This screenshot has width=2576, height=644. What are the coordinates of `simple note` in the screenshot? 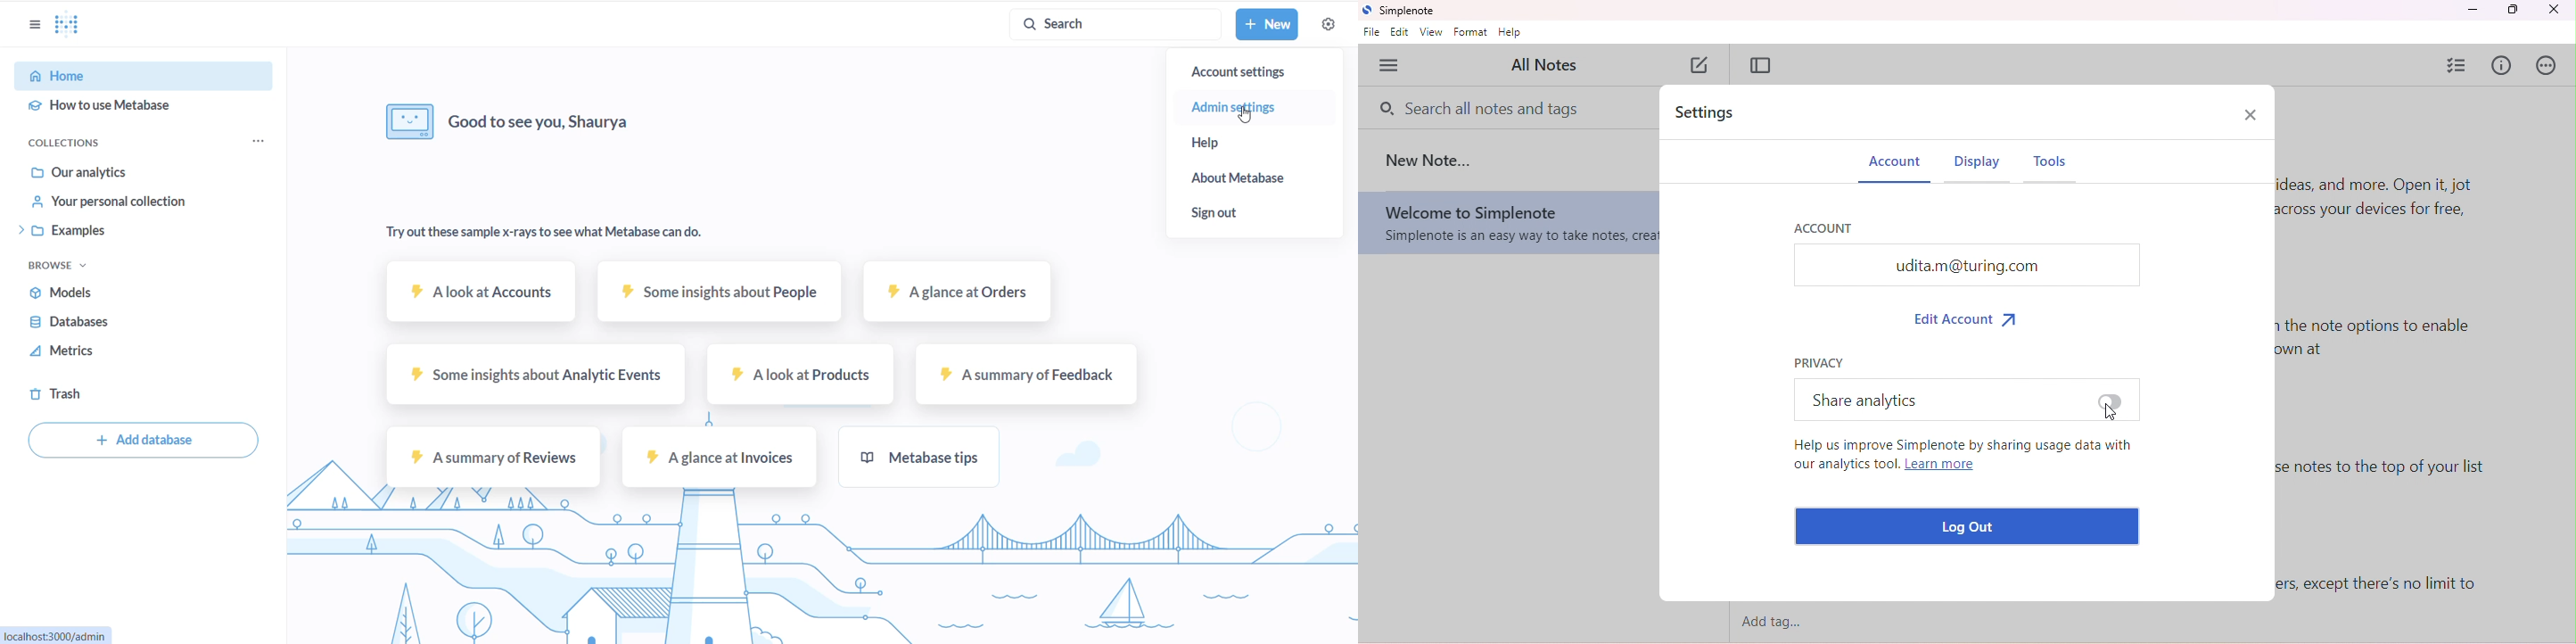 It's located at (1403, 11).